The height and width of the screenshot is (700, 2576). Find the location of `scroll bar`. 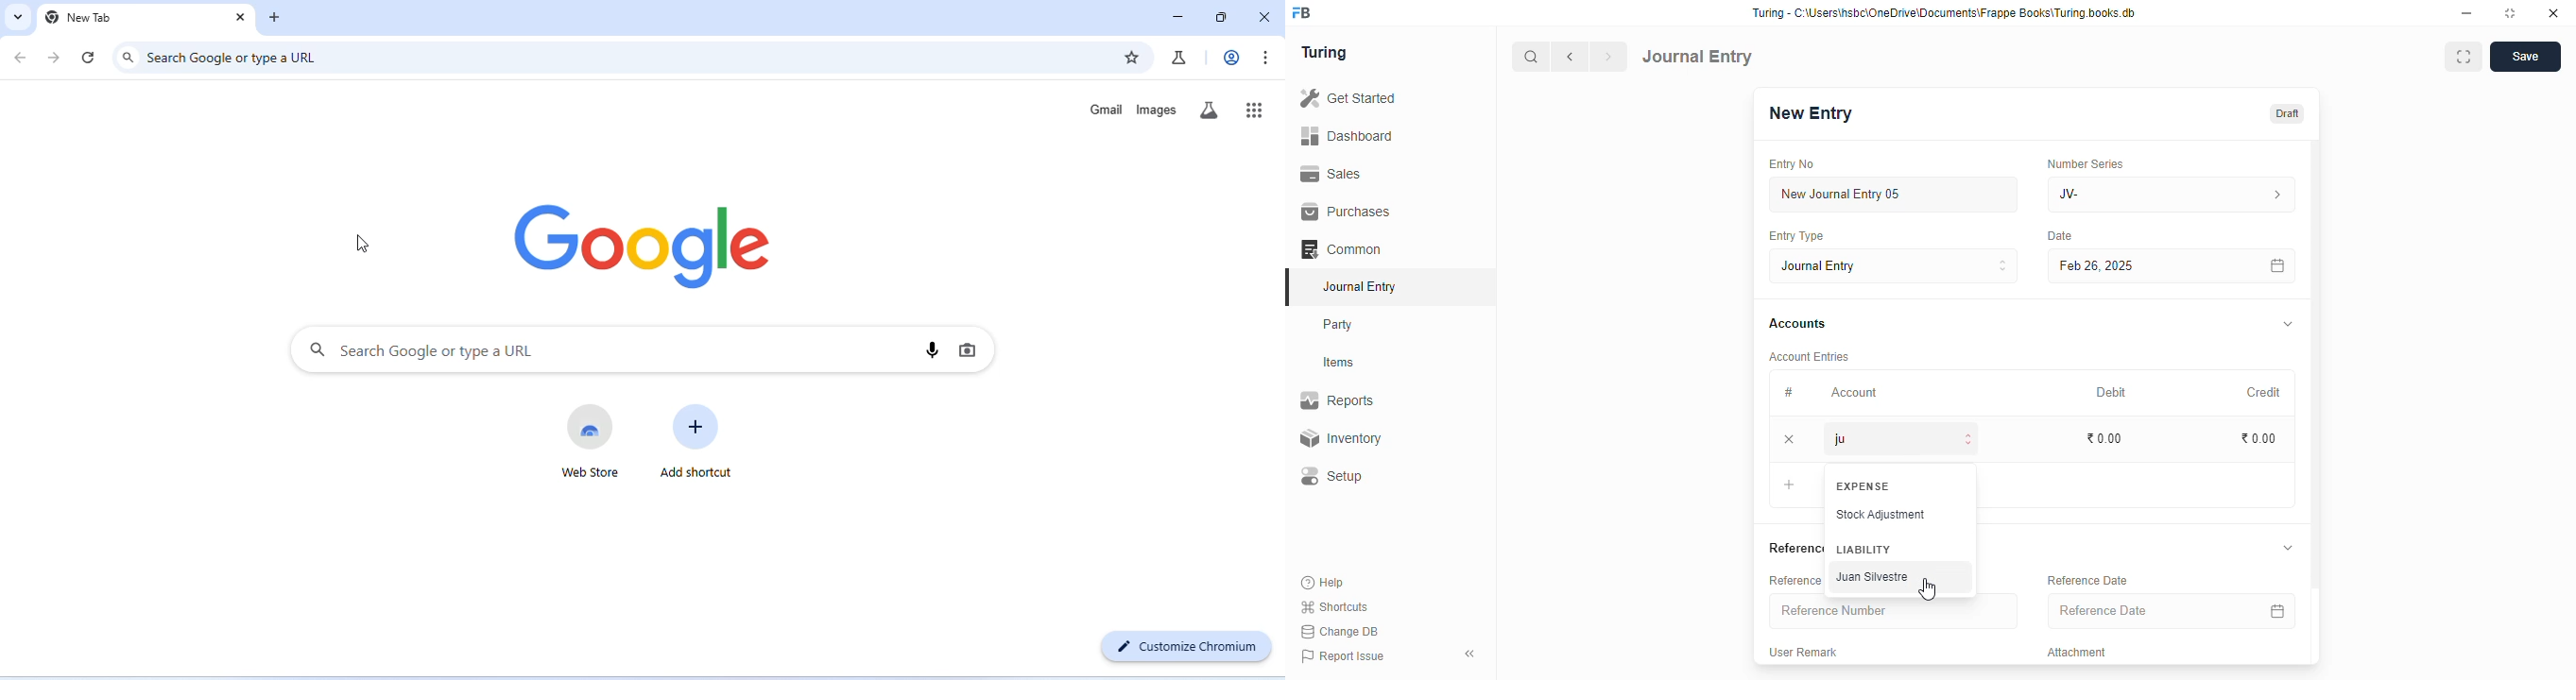

scroll bar is located at coordinates (2316, 400).